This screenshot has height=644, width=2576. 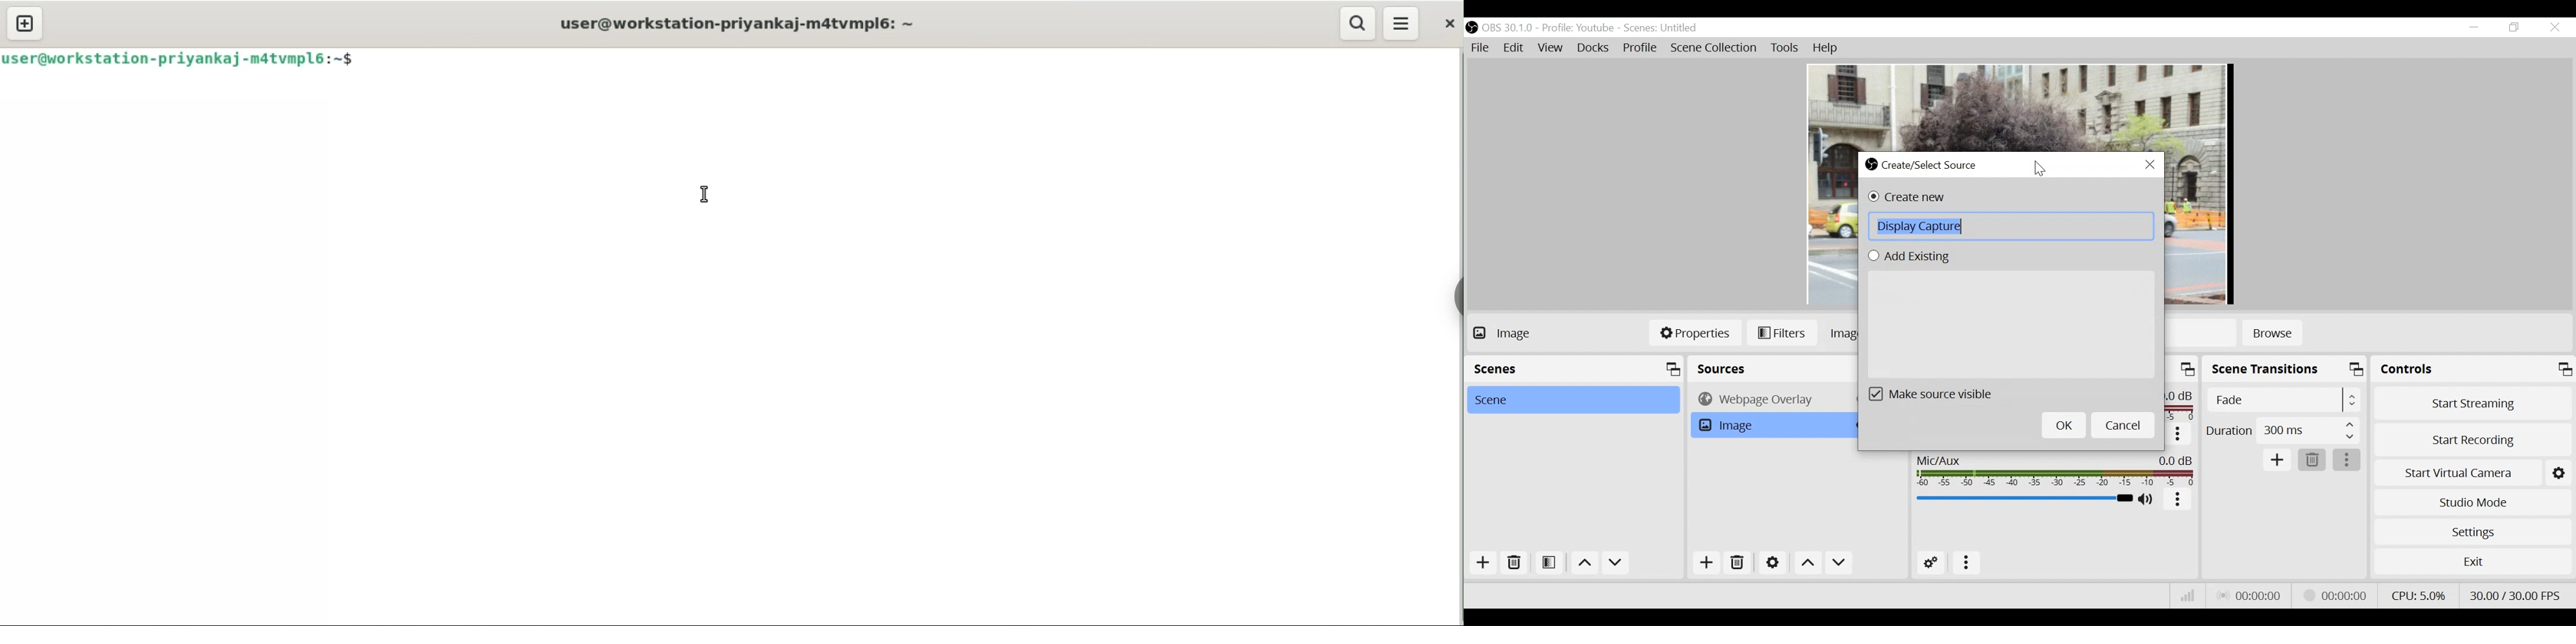 I want to click on Advanced Audio Settings , so click(x=1930, y=564).